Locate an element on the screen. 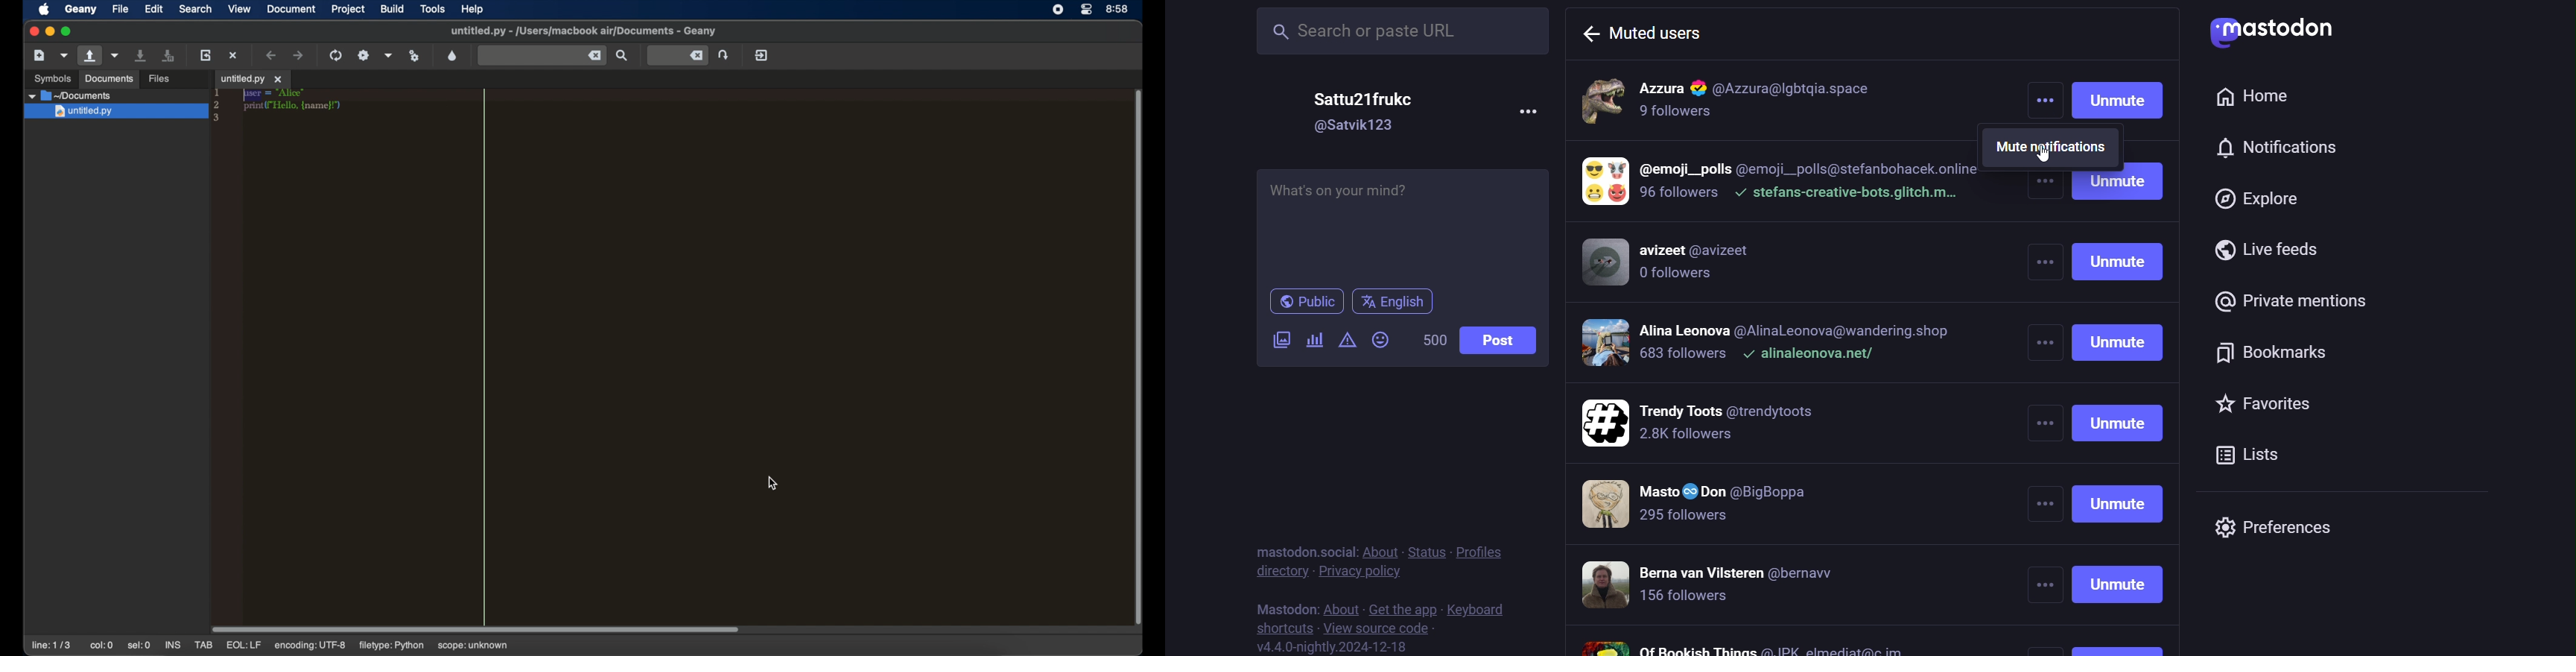  muter users 2 is located at coordinates (1783, 183).